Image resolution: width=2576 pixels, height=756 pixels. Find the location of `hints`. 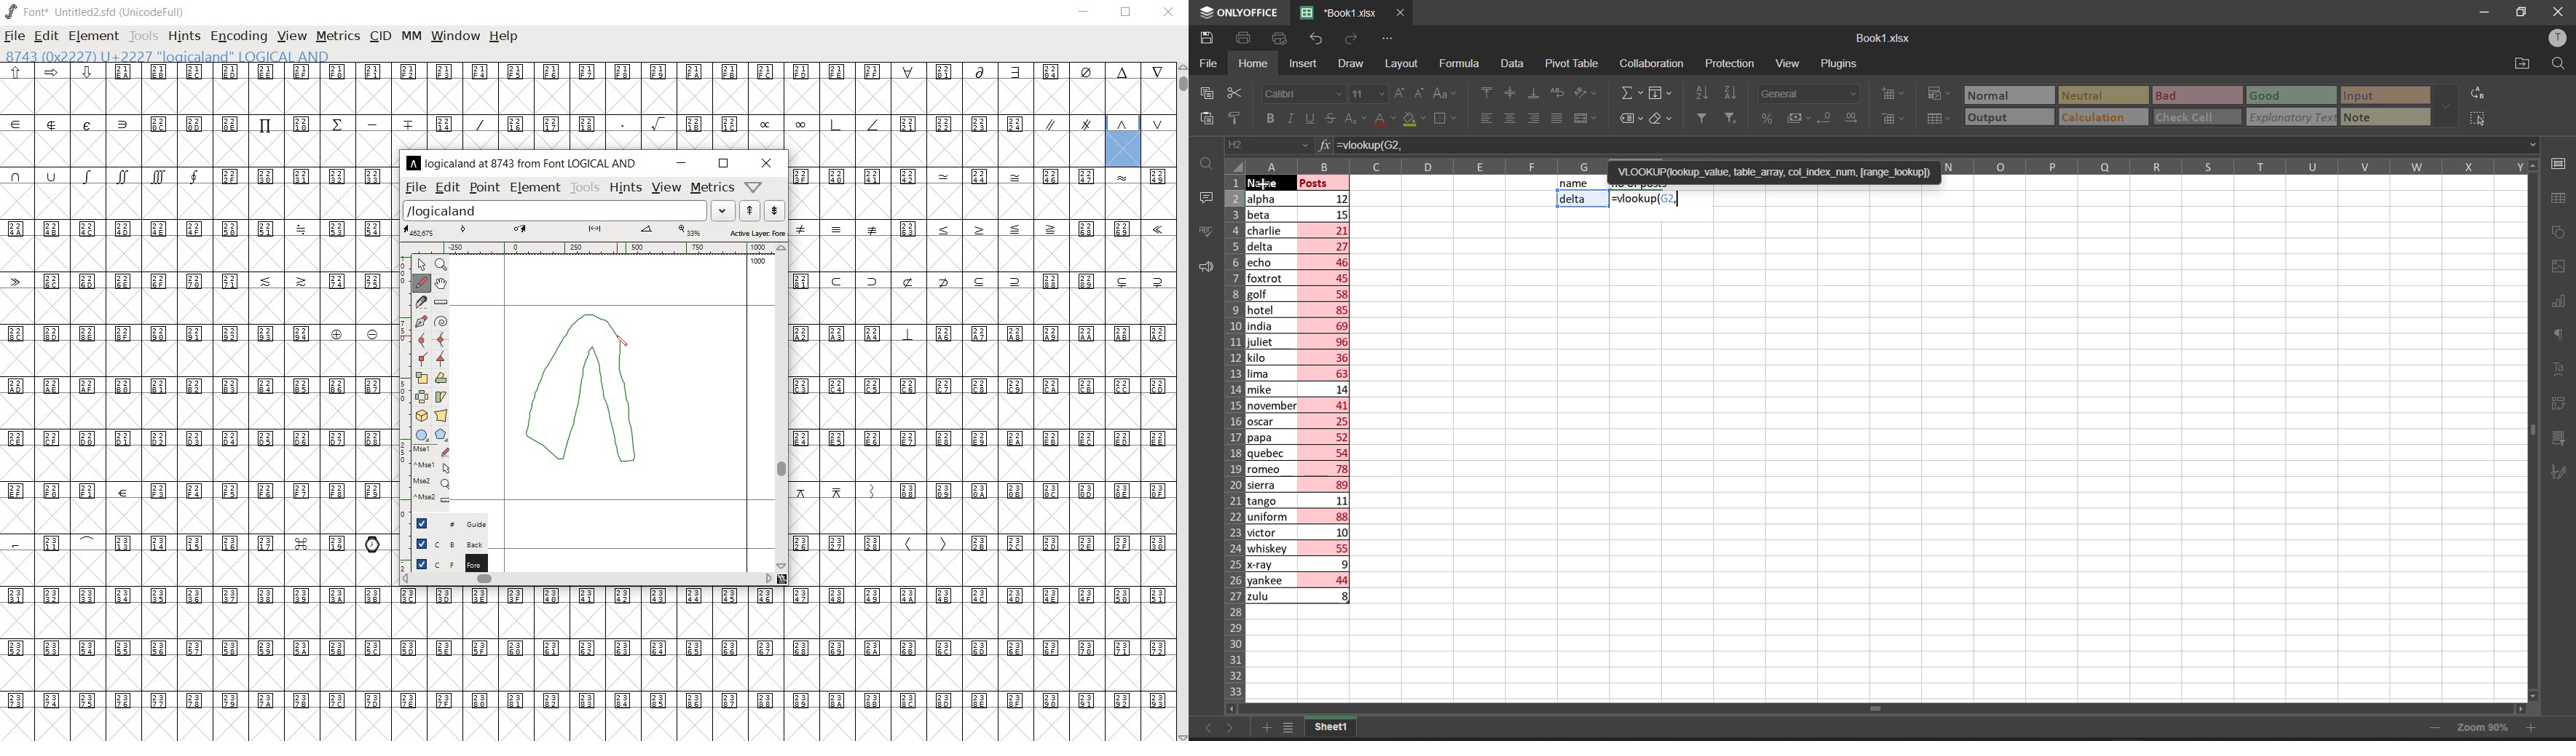

hints is located at coordinates (184, 38).